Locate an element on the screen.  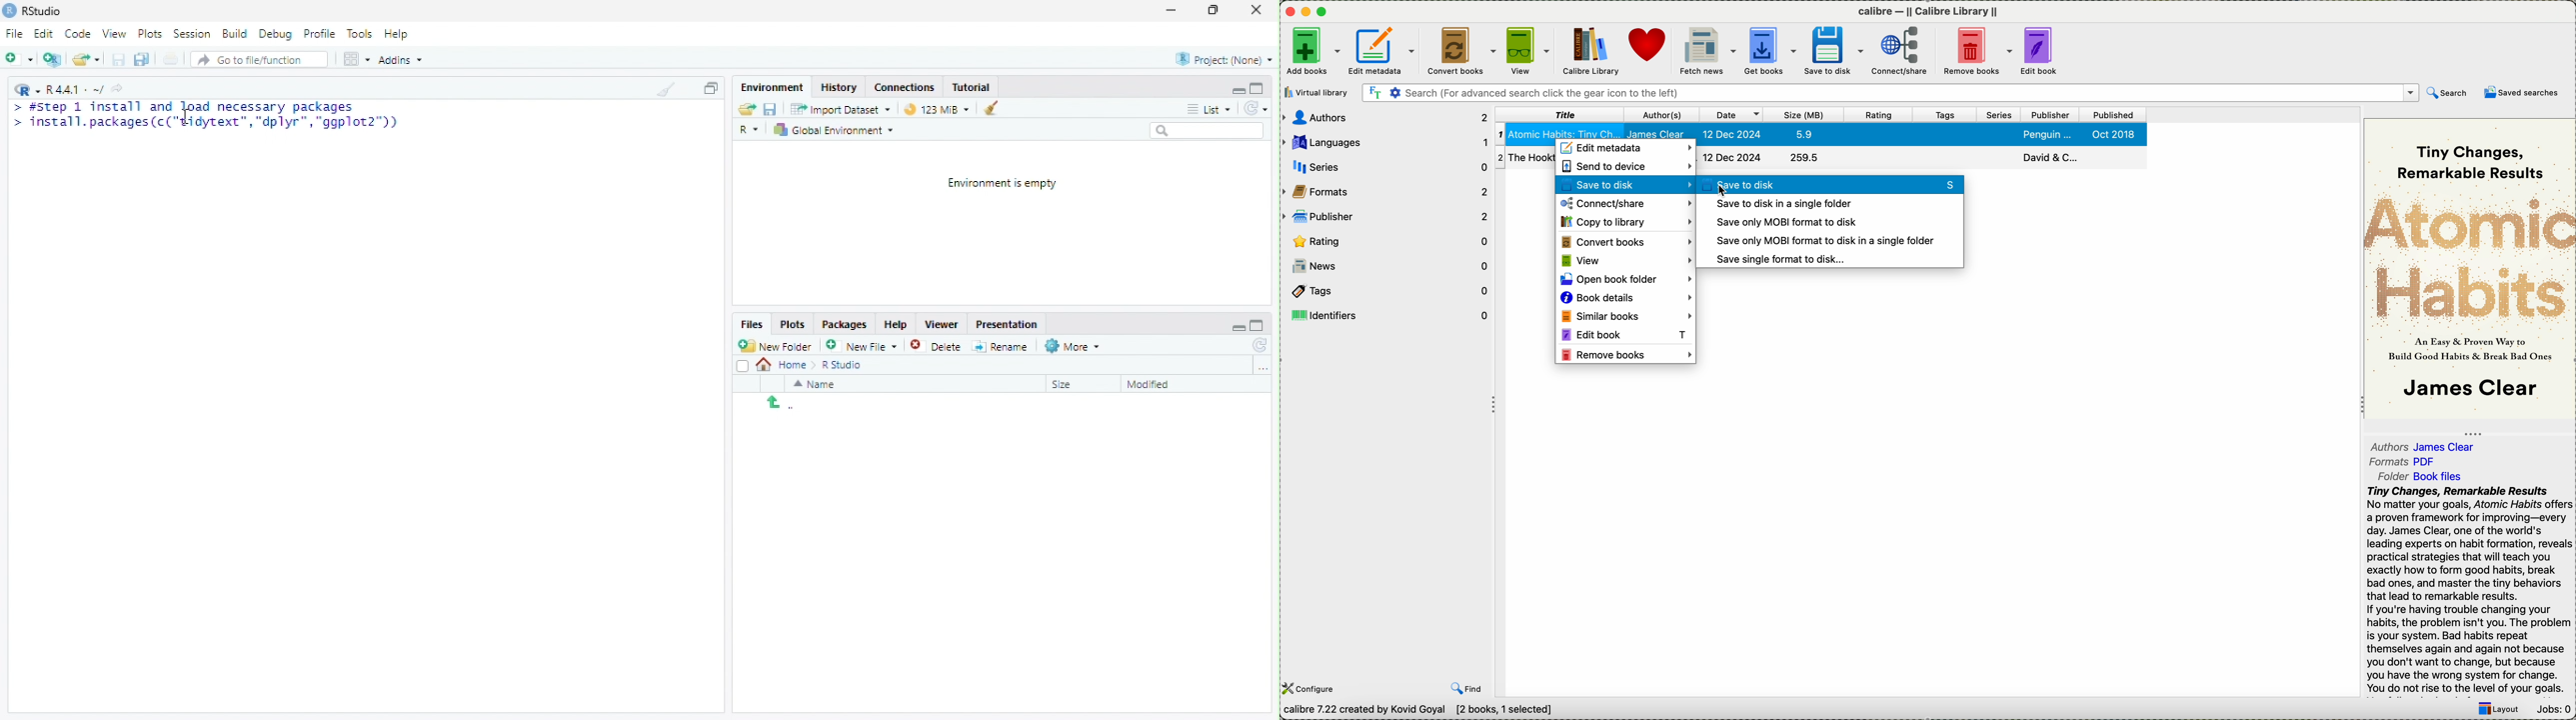
Debug is located at coordinates (276, 32).